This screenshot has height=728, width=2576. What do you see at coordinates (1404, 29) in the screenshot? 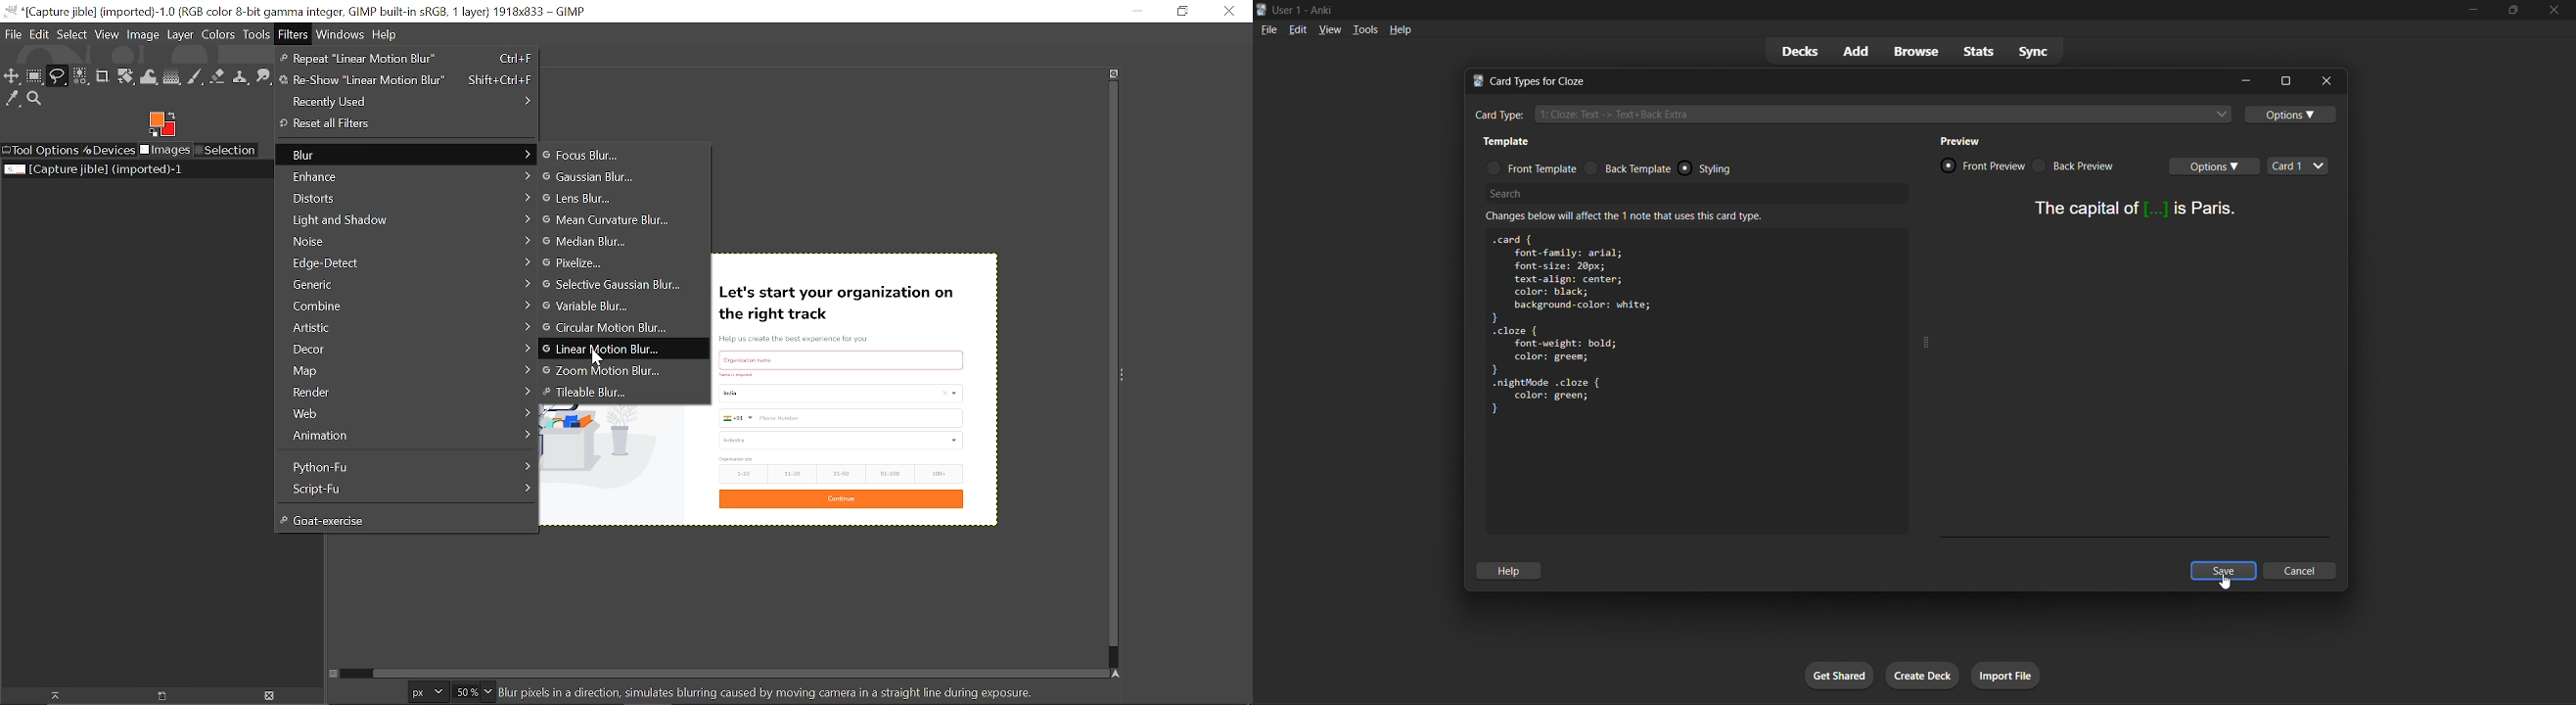
I see `help` at bounding box center [1404, 29].